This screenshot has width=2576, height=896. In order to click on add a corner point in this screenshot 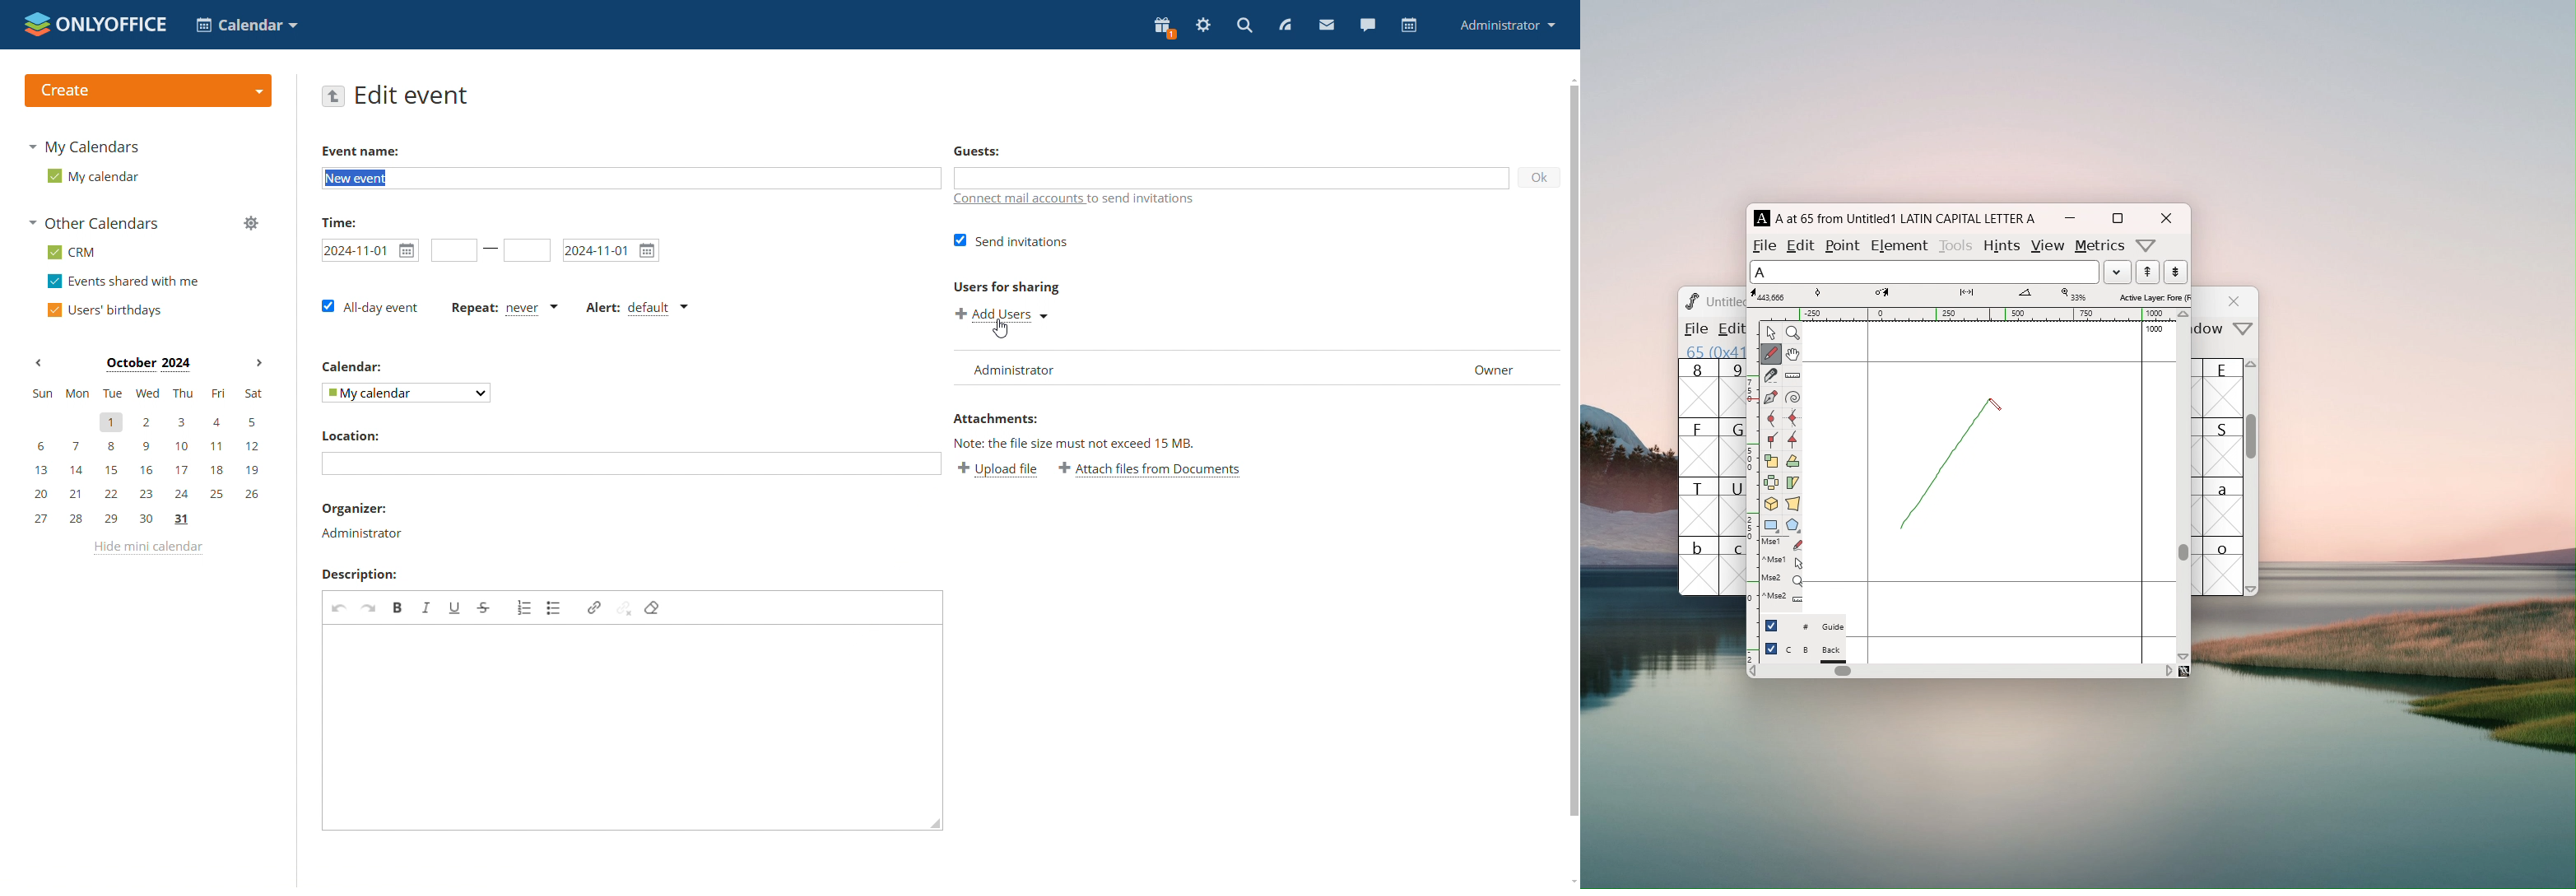, I will do `click(1770, 439)`.